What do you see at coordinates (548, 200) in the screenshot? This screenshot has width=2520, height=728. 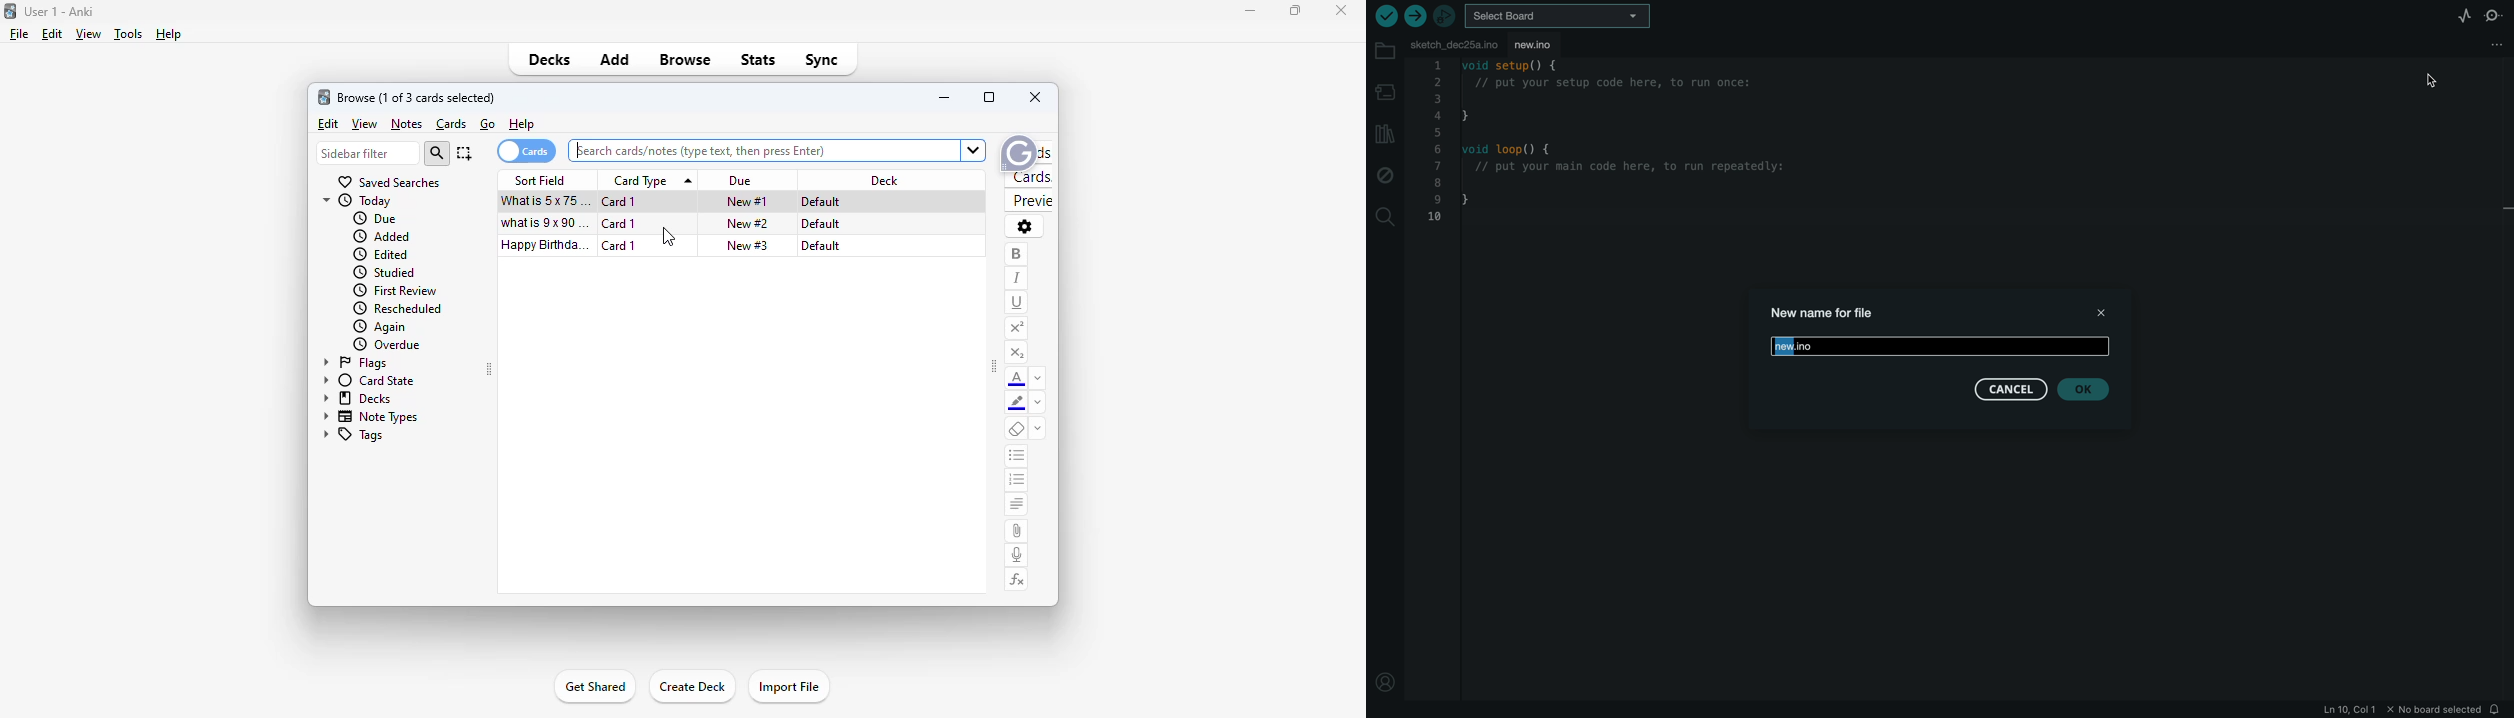 I see `what is 5x75=?` at bounding box center [548, 200].